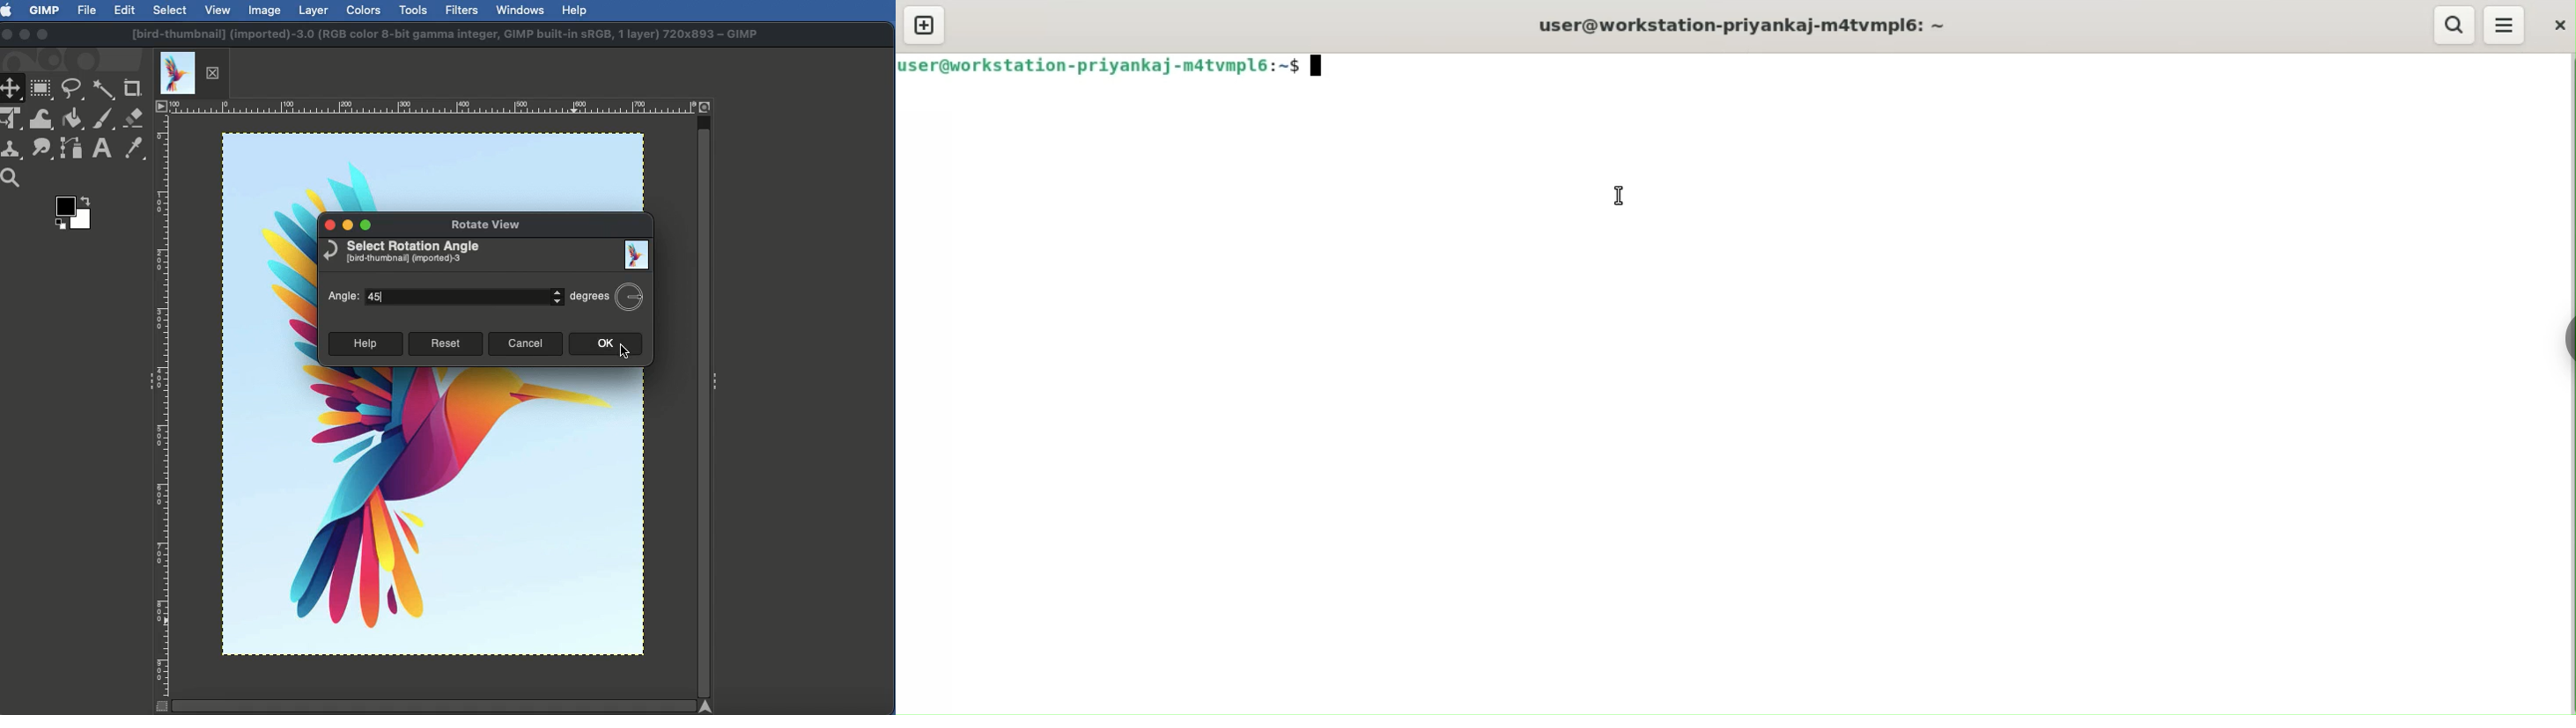 The width and height of the screenshot is (2576, 728). Describe the element at coordinates (718, 378) in the screenshot. I see `Show sidebar menu` at that location.